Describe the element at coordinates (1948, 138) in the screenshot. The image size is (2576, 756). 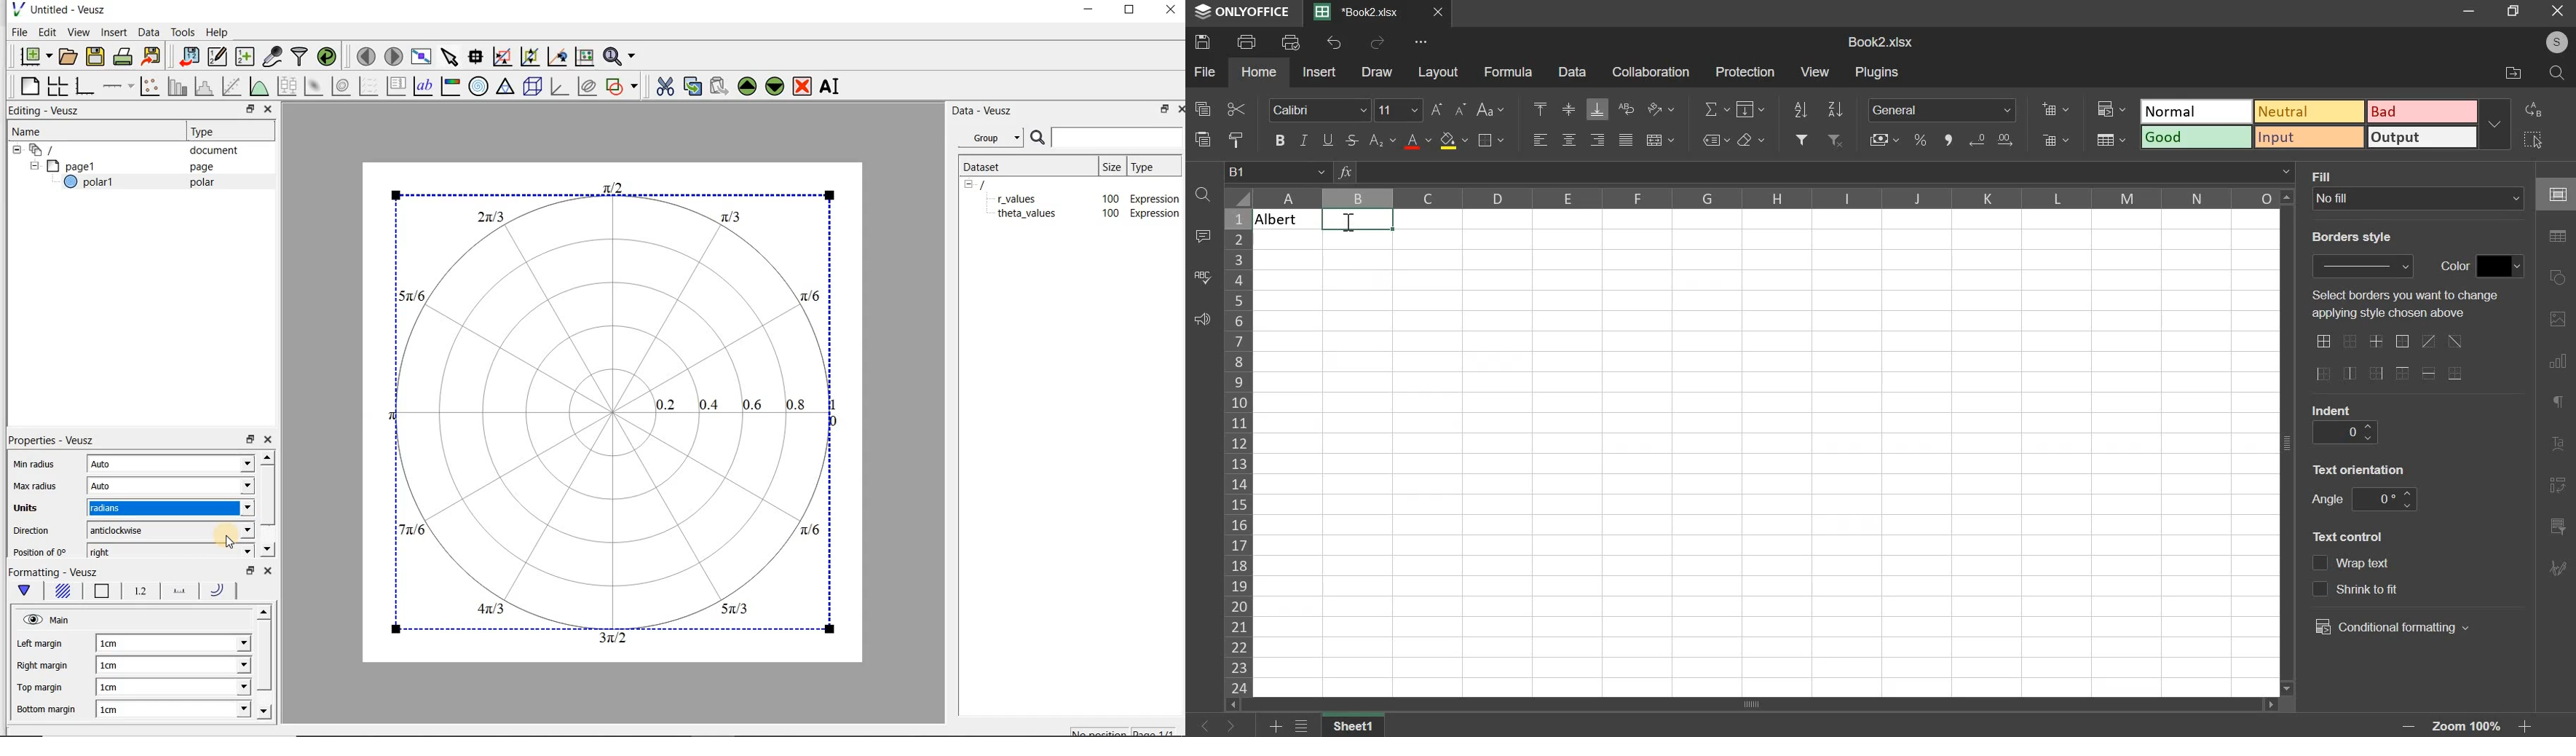
I see `comma format` at that location.